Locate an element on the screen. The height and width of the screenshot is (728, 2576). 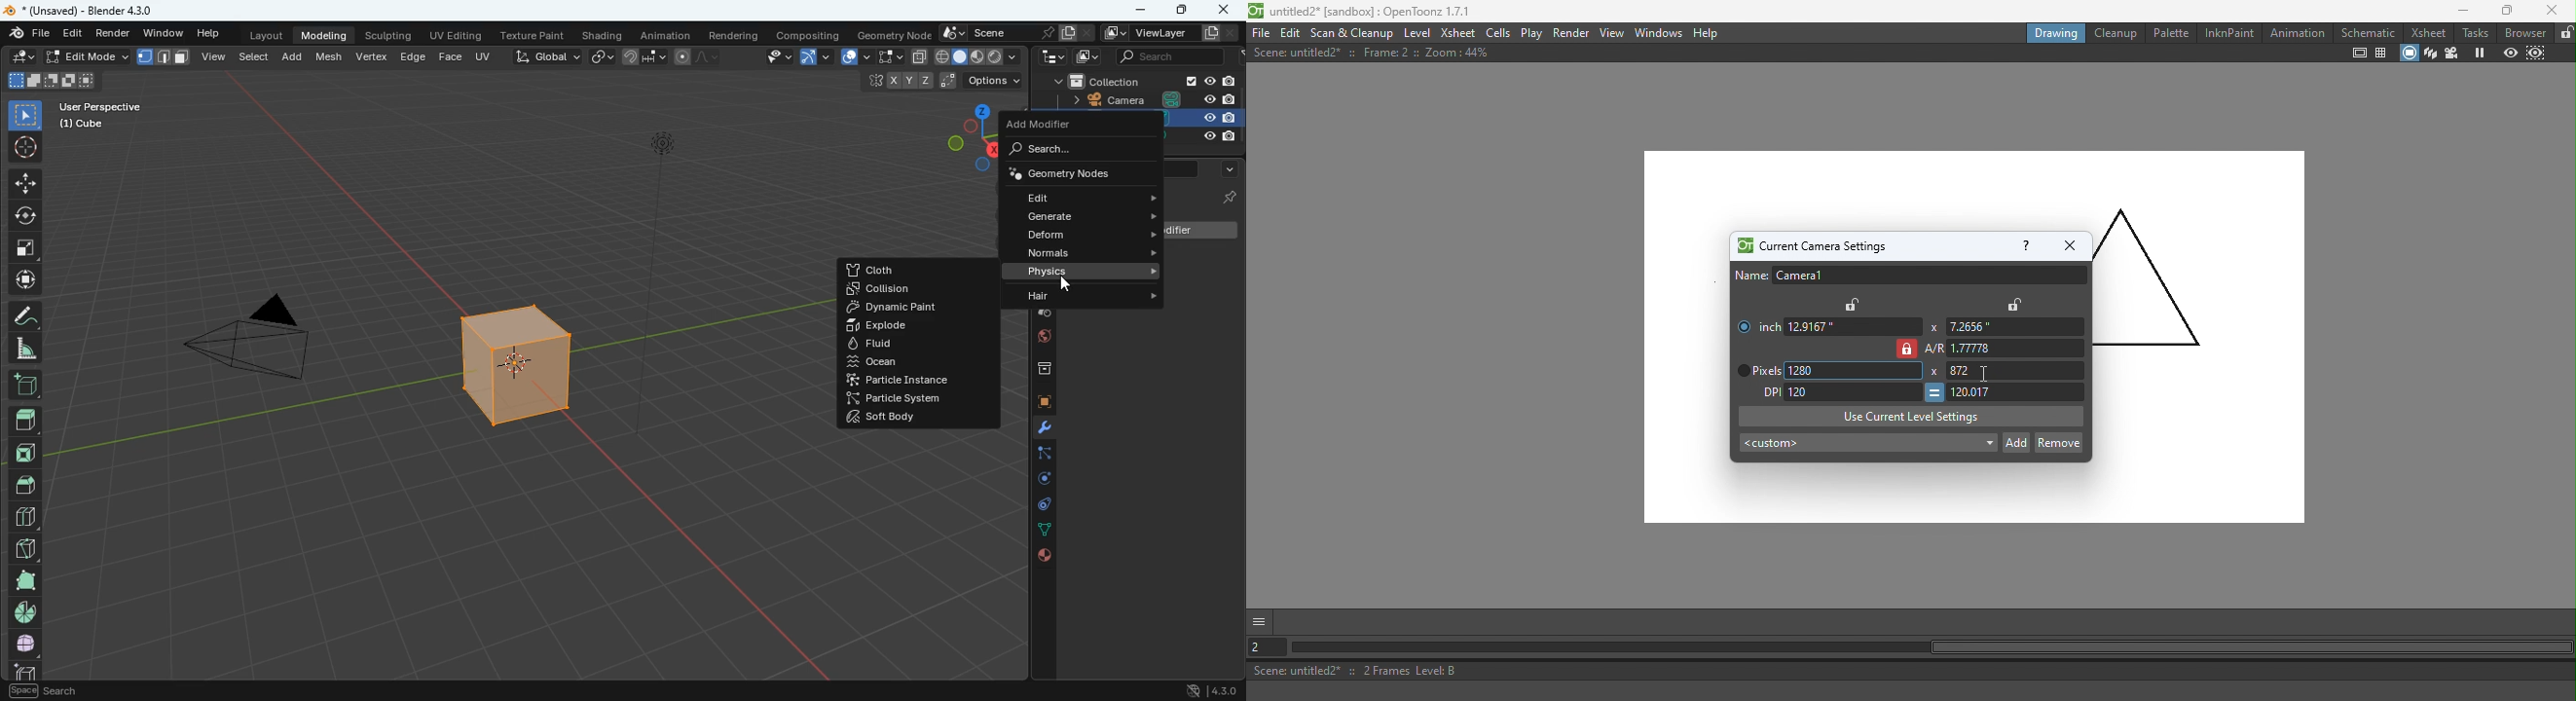
View is located at coordinates (1613, 32).